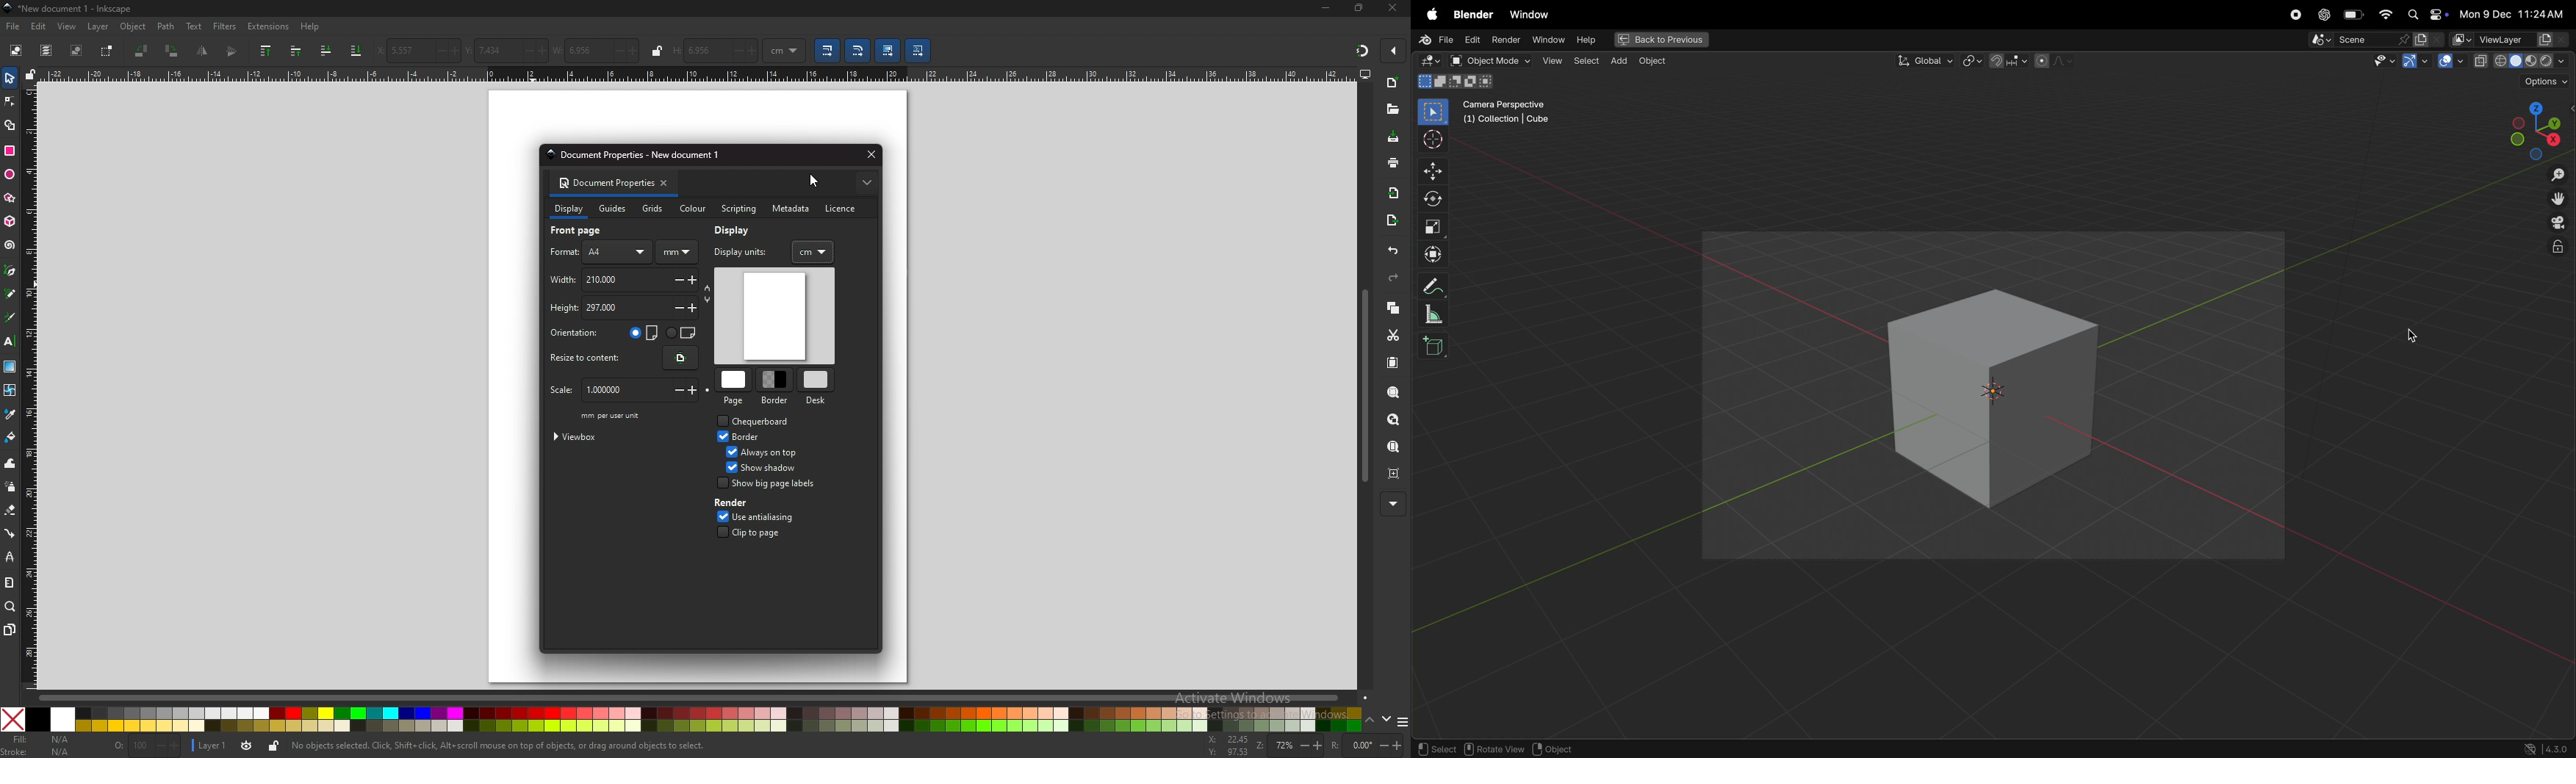 Image resolution: width=2576 pixels, height=784 pixels. I want to click on Drop down, so click(796, 50).